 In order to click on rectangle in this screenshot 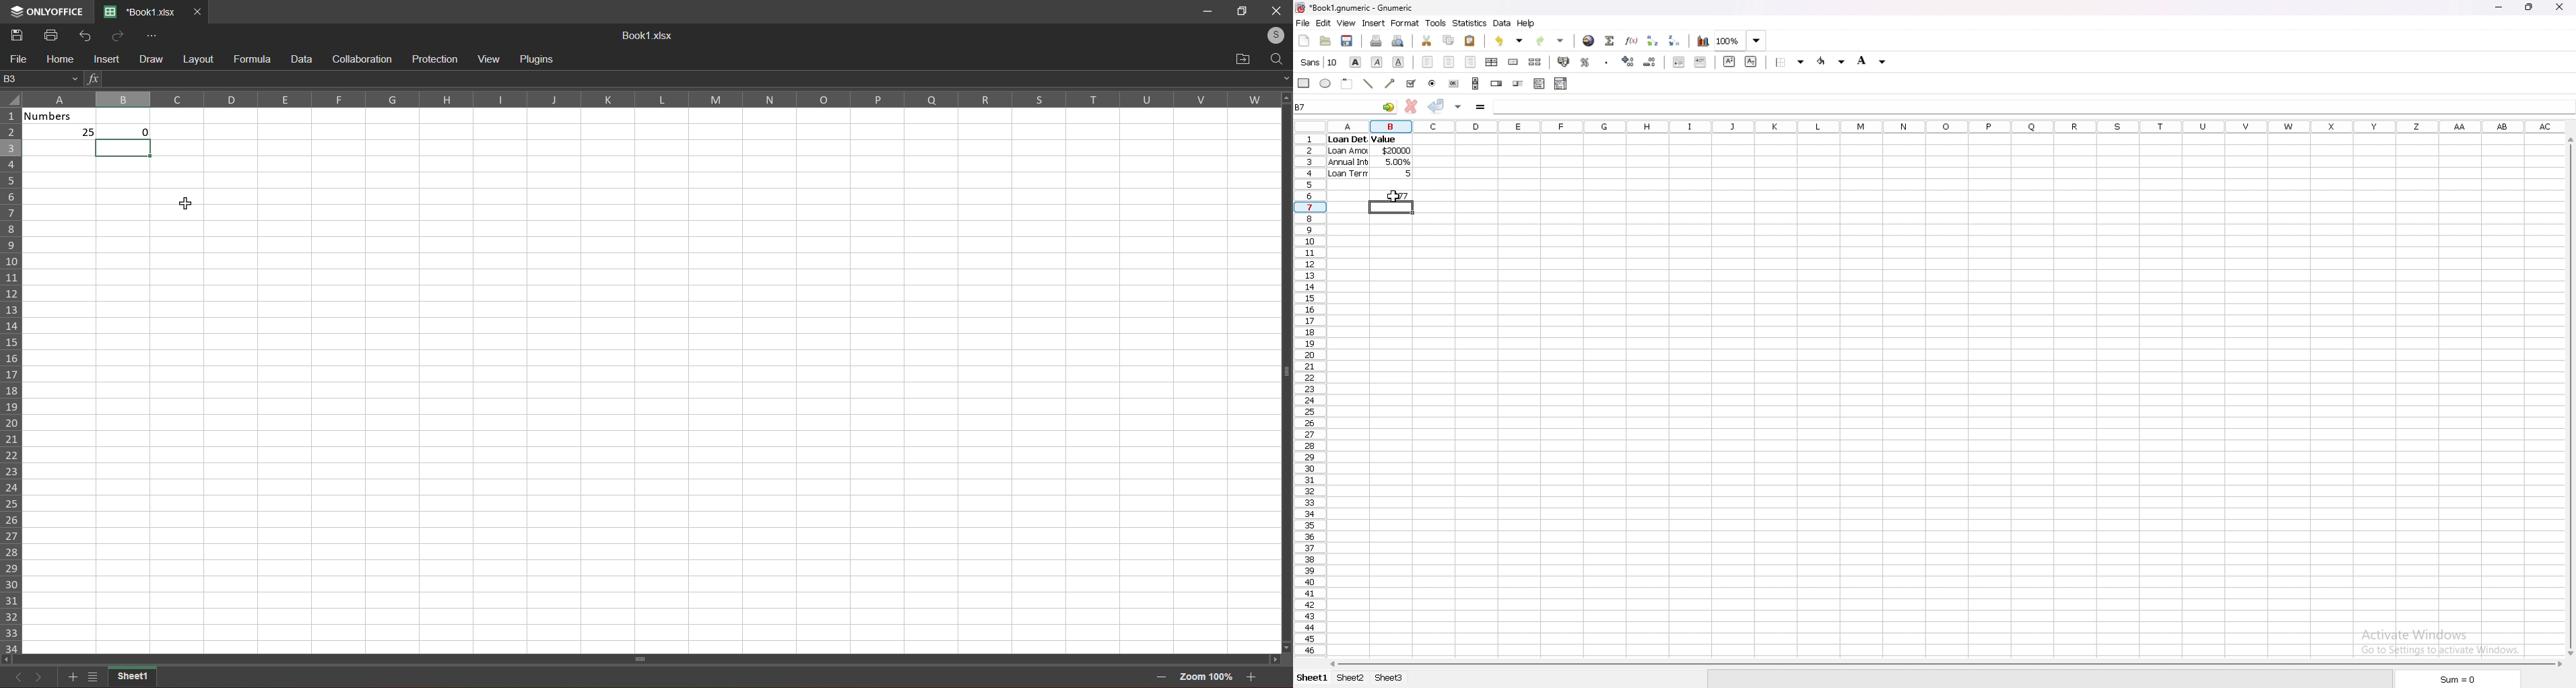, I will do `click(1304, 82)`.